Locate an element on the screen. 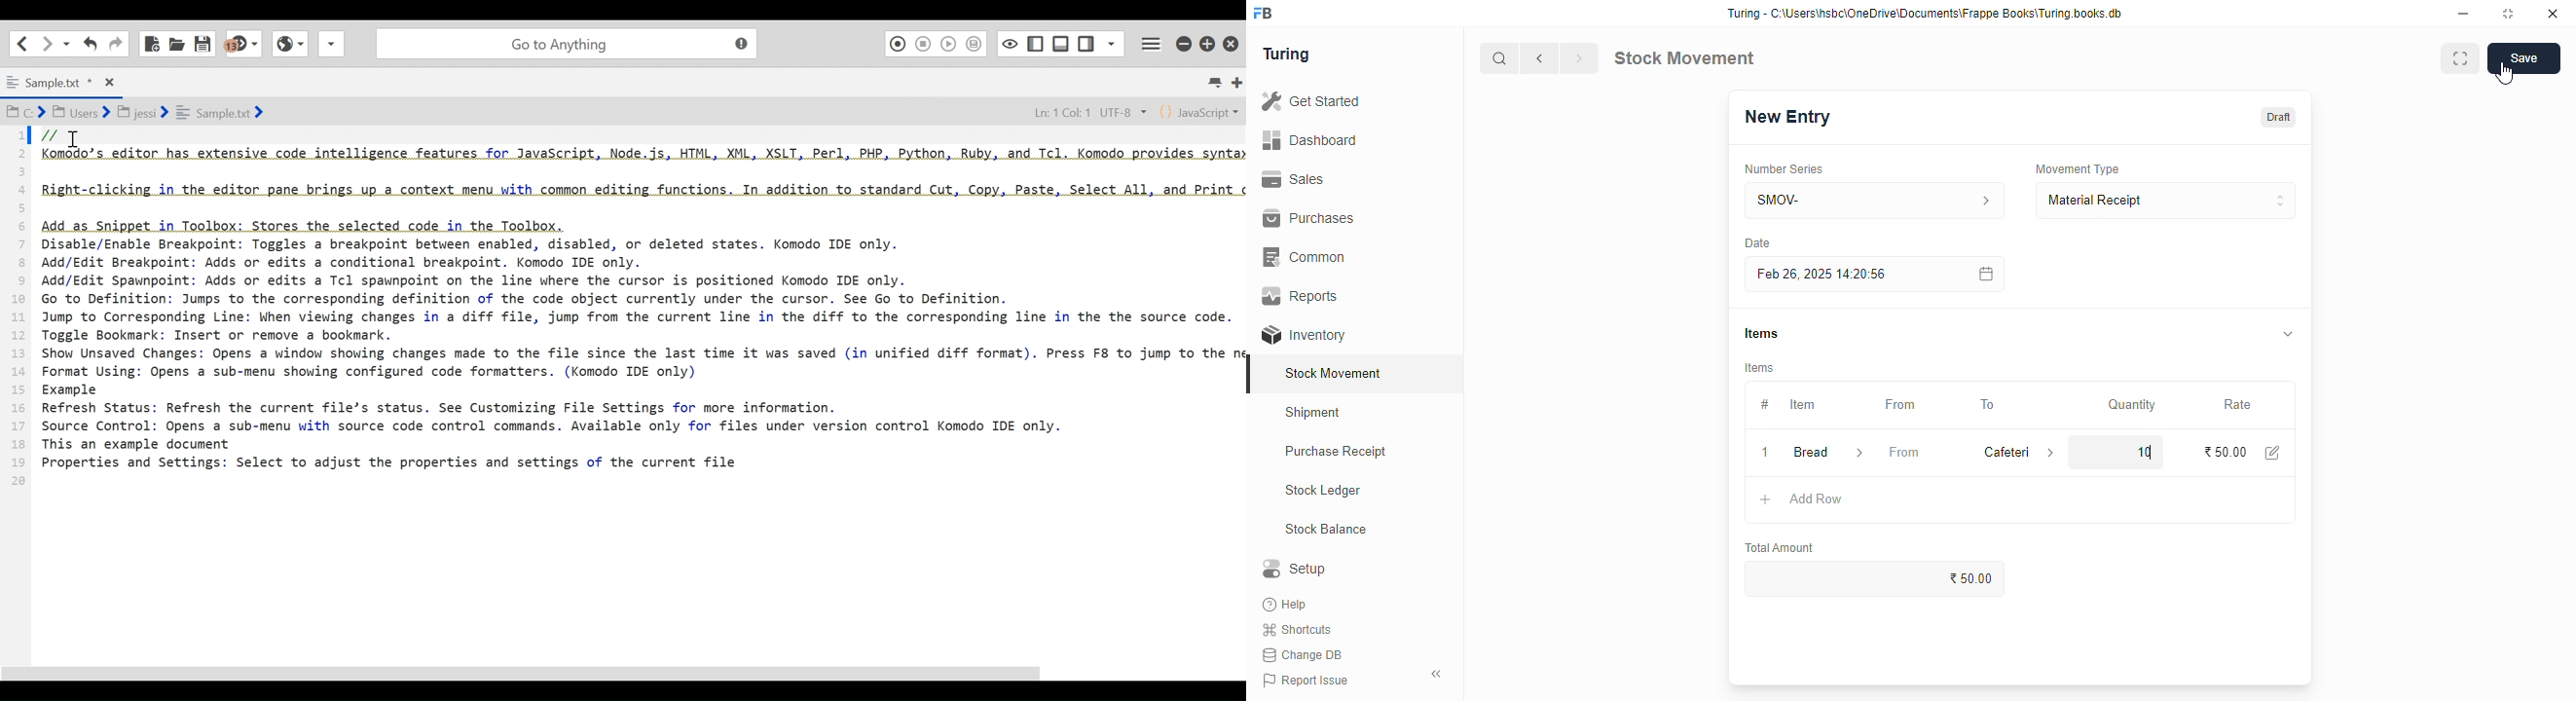 This screenshot has height=728, width=2576. Cursor is located at coordinates (71, 140).